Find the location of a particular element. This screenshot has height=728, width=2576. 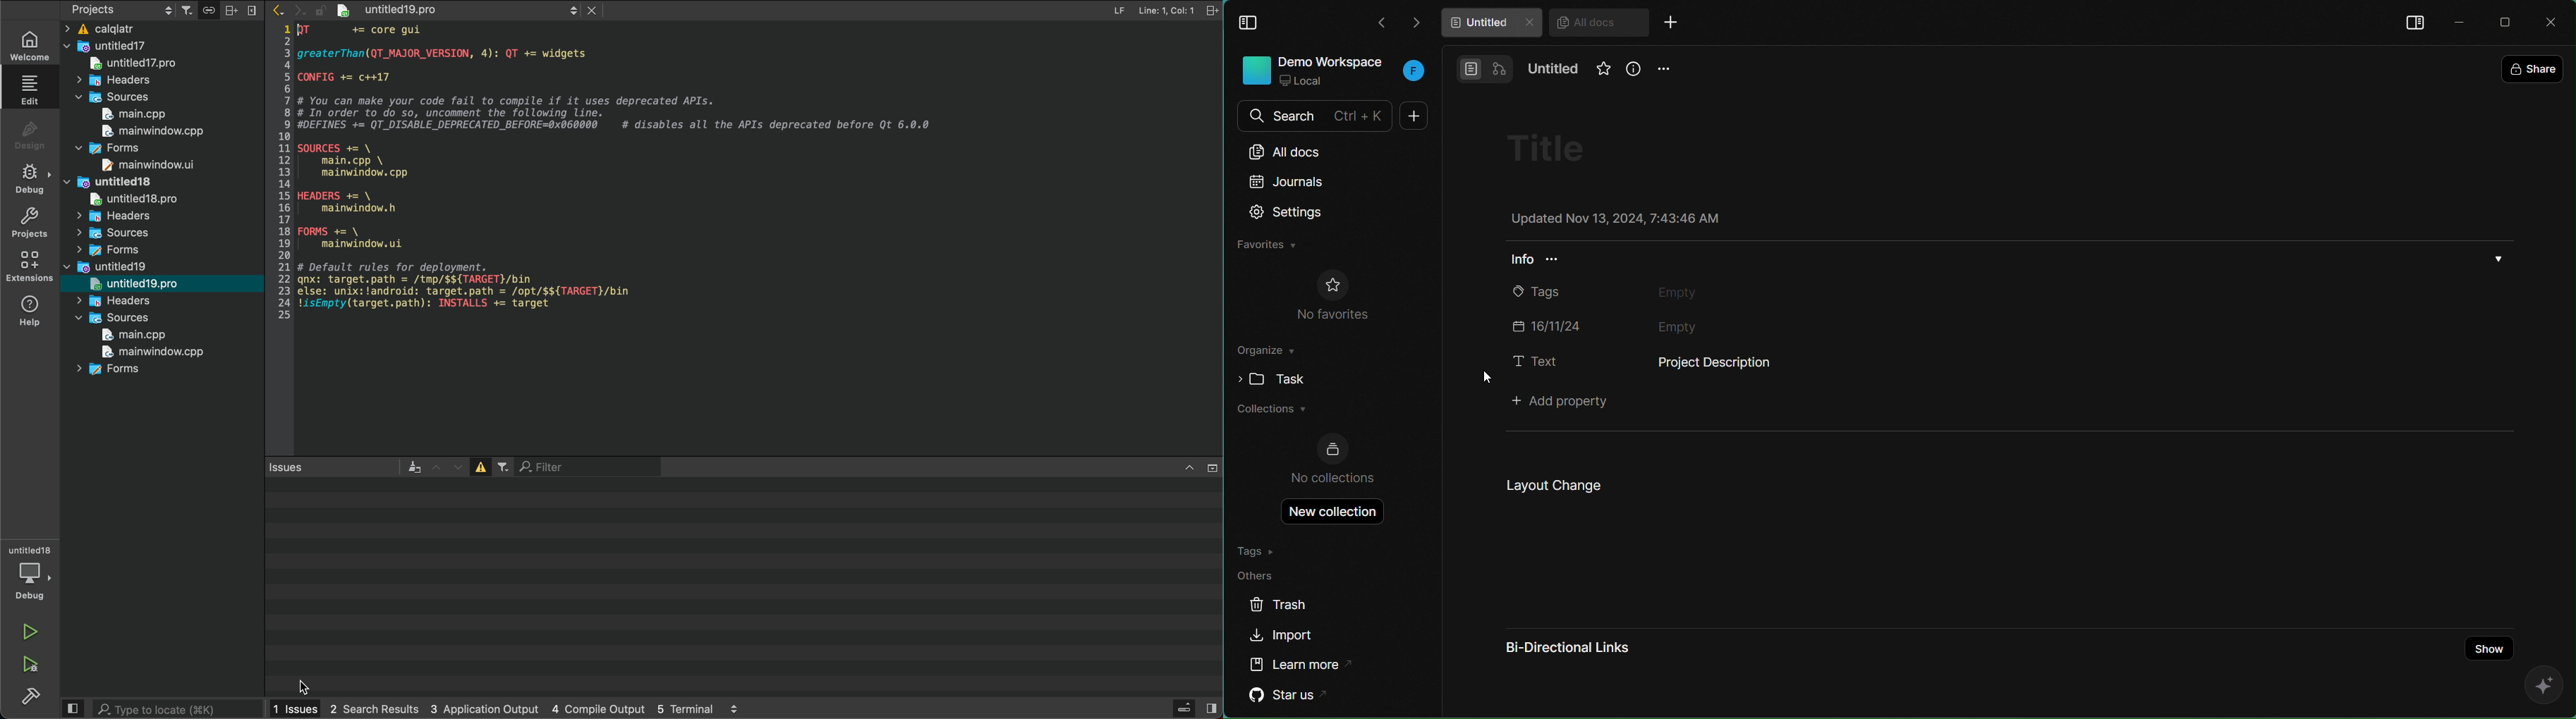

projects is located at coordinates (30, 222).